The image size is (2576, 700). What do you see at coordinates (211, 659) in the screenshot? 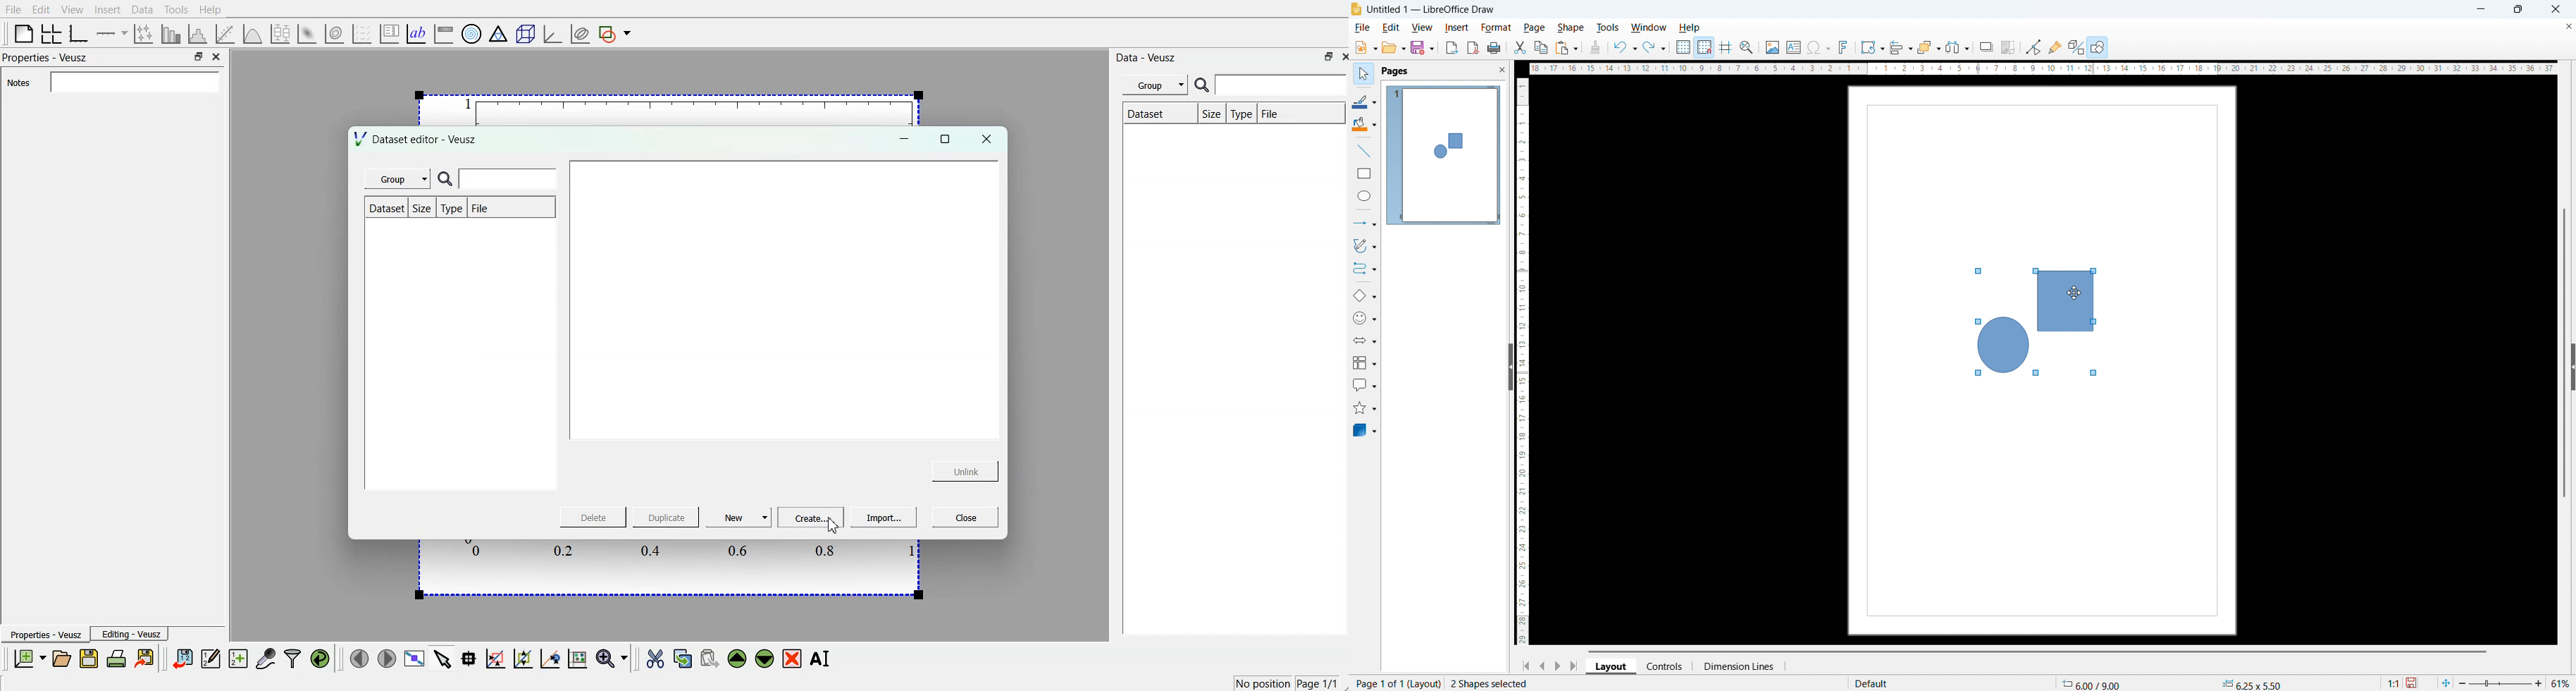
I see `edit and enter datapoints` at bounding box center [211, 659].